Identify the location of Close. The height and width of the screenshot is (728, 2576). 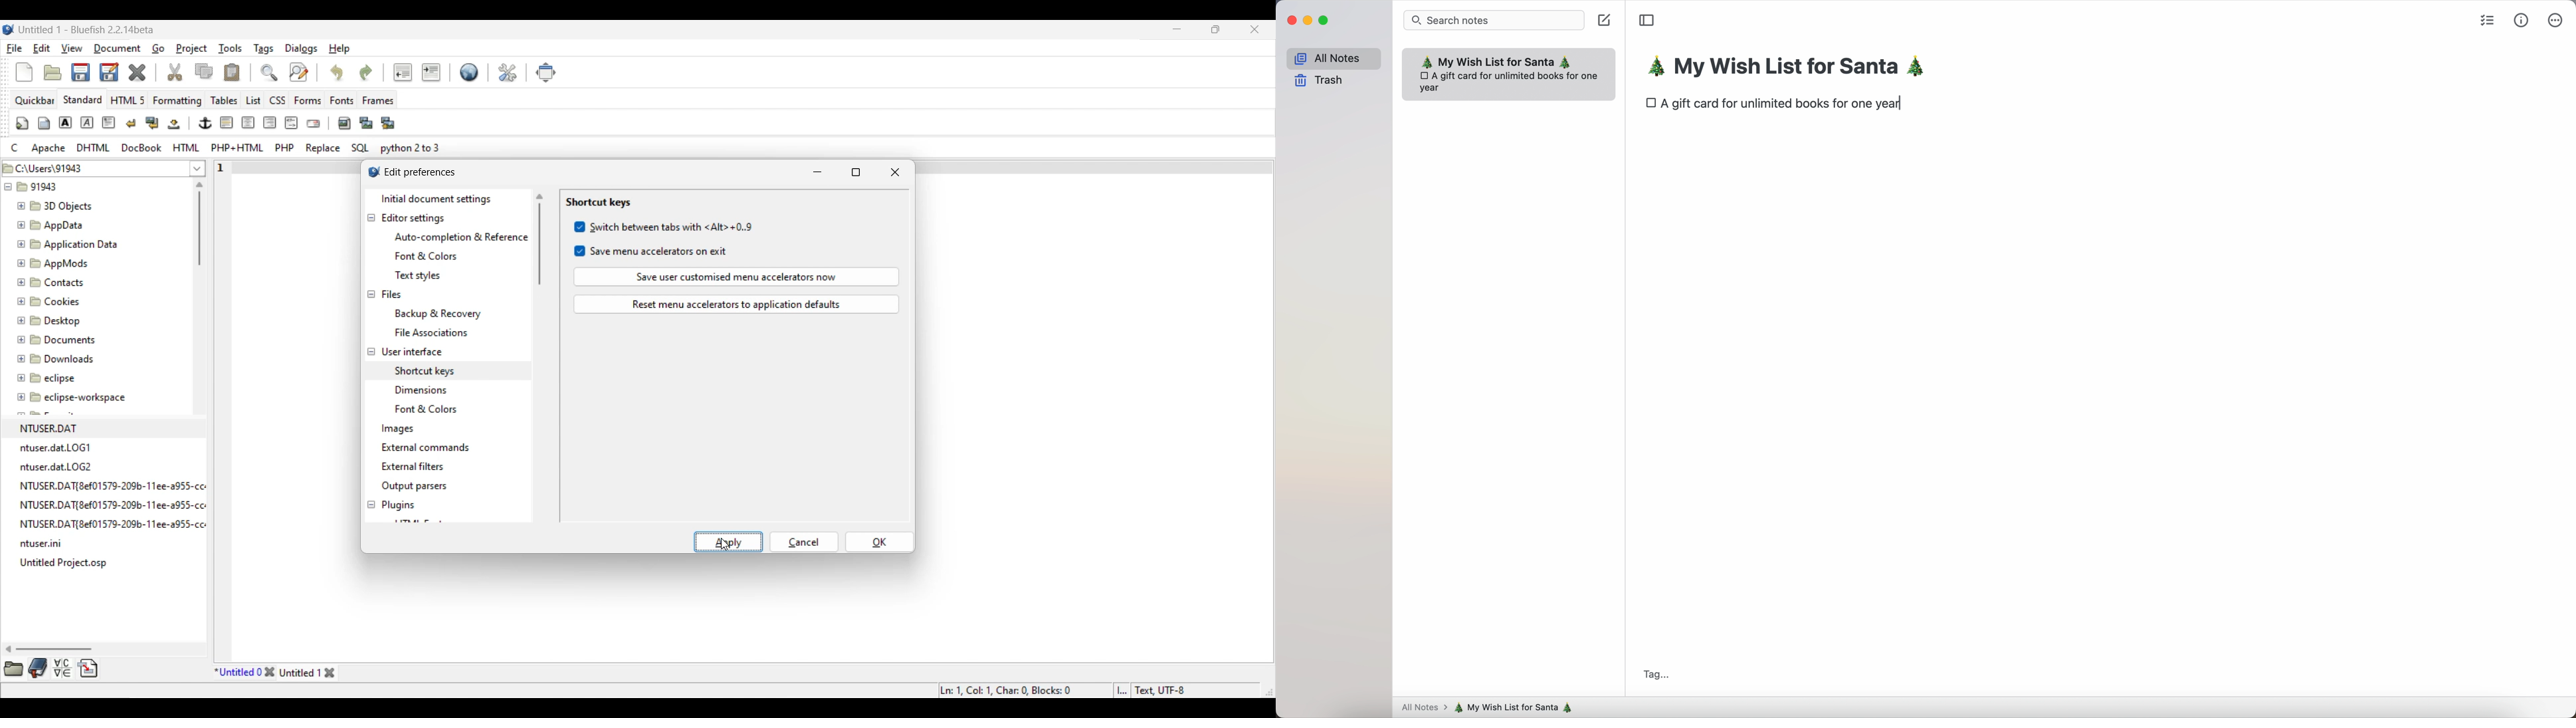
(137, 72).